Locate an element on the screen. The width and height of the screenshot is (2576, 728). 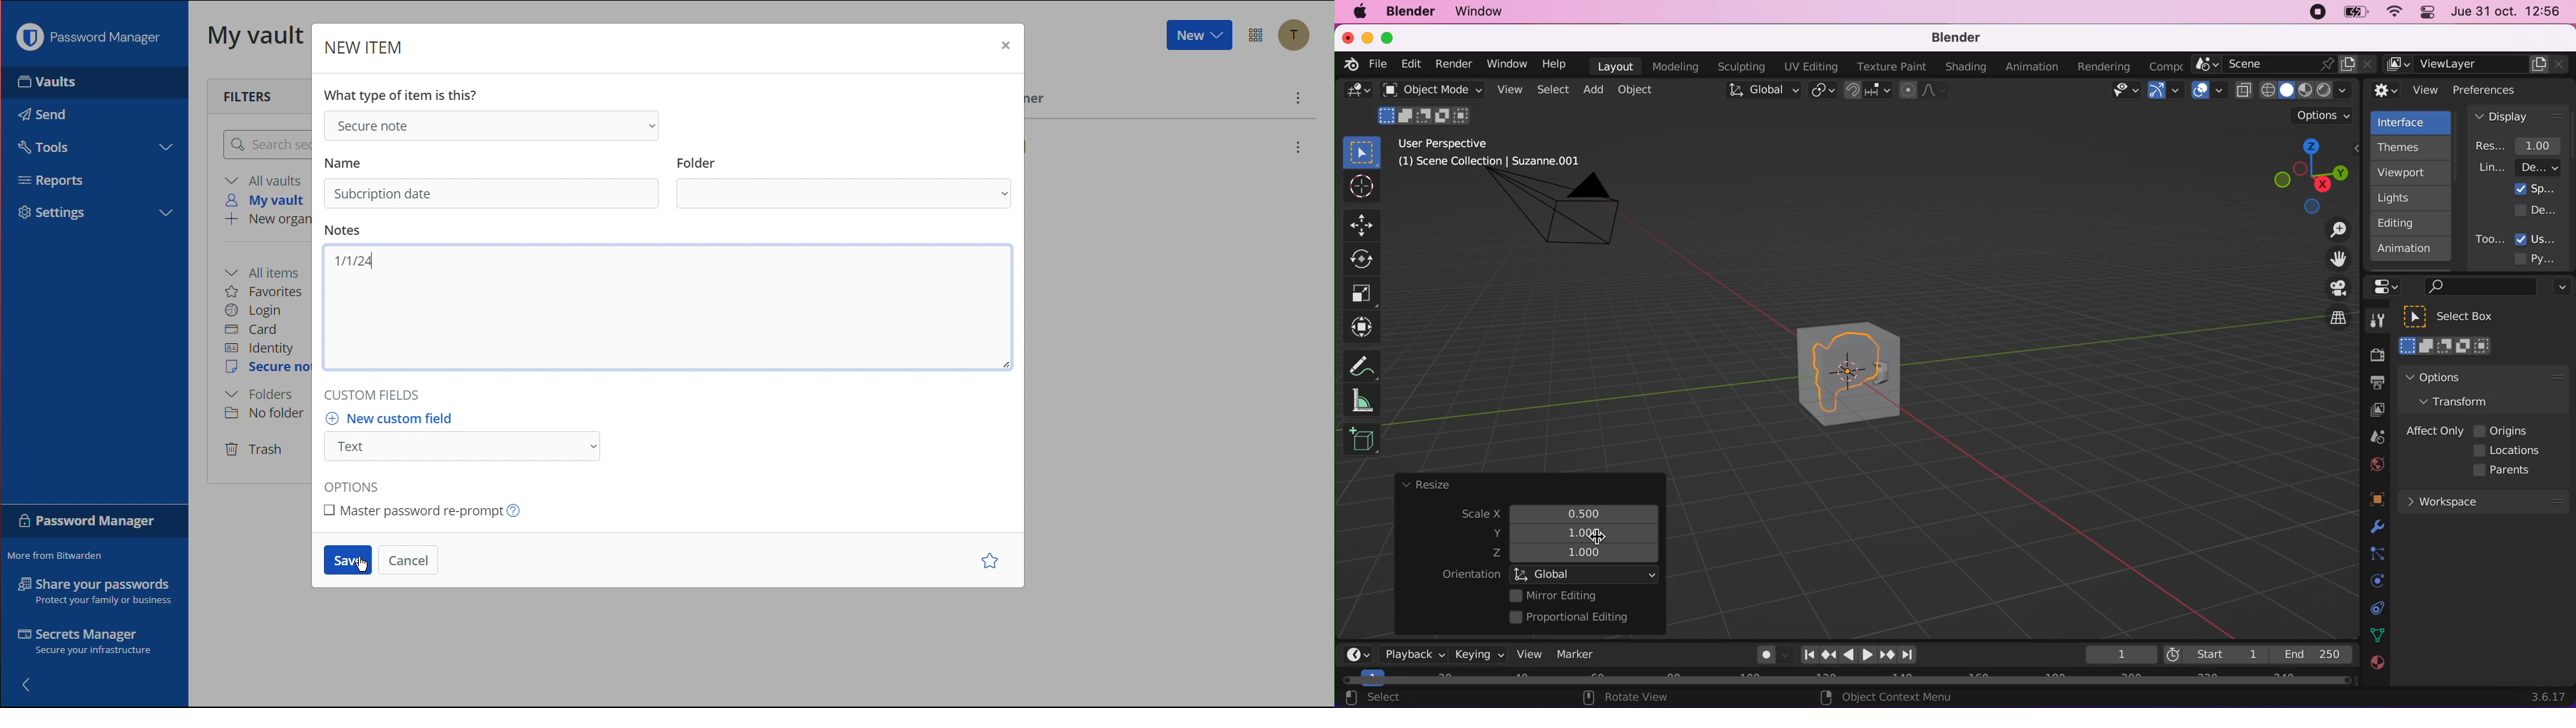
view layer is located at coordinates (2478, 65).